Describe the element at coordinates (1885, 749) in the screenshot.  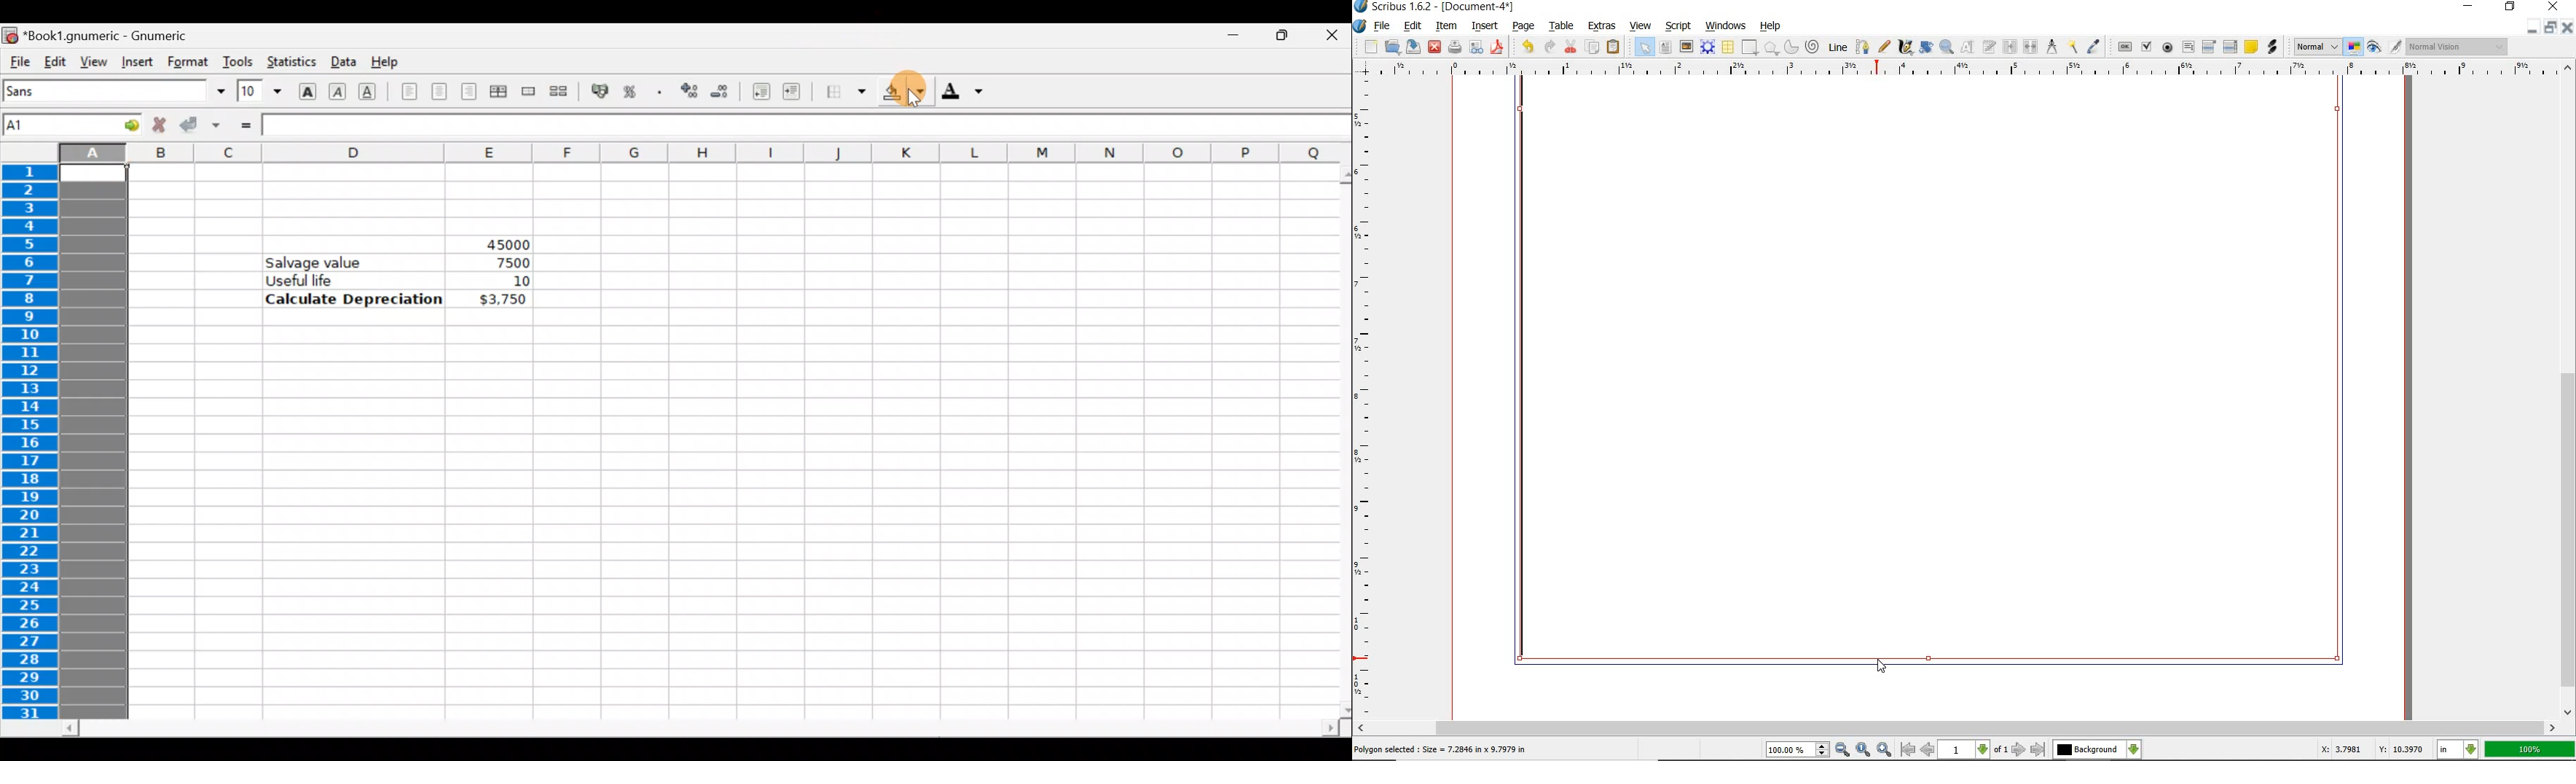
I see `zoom in` at that location.